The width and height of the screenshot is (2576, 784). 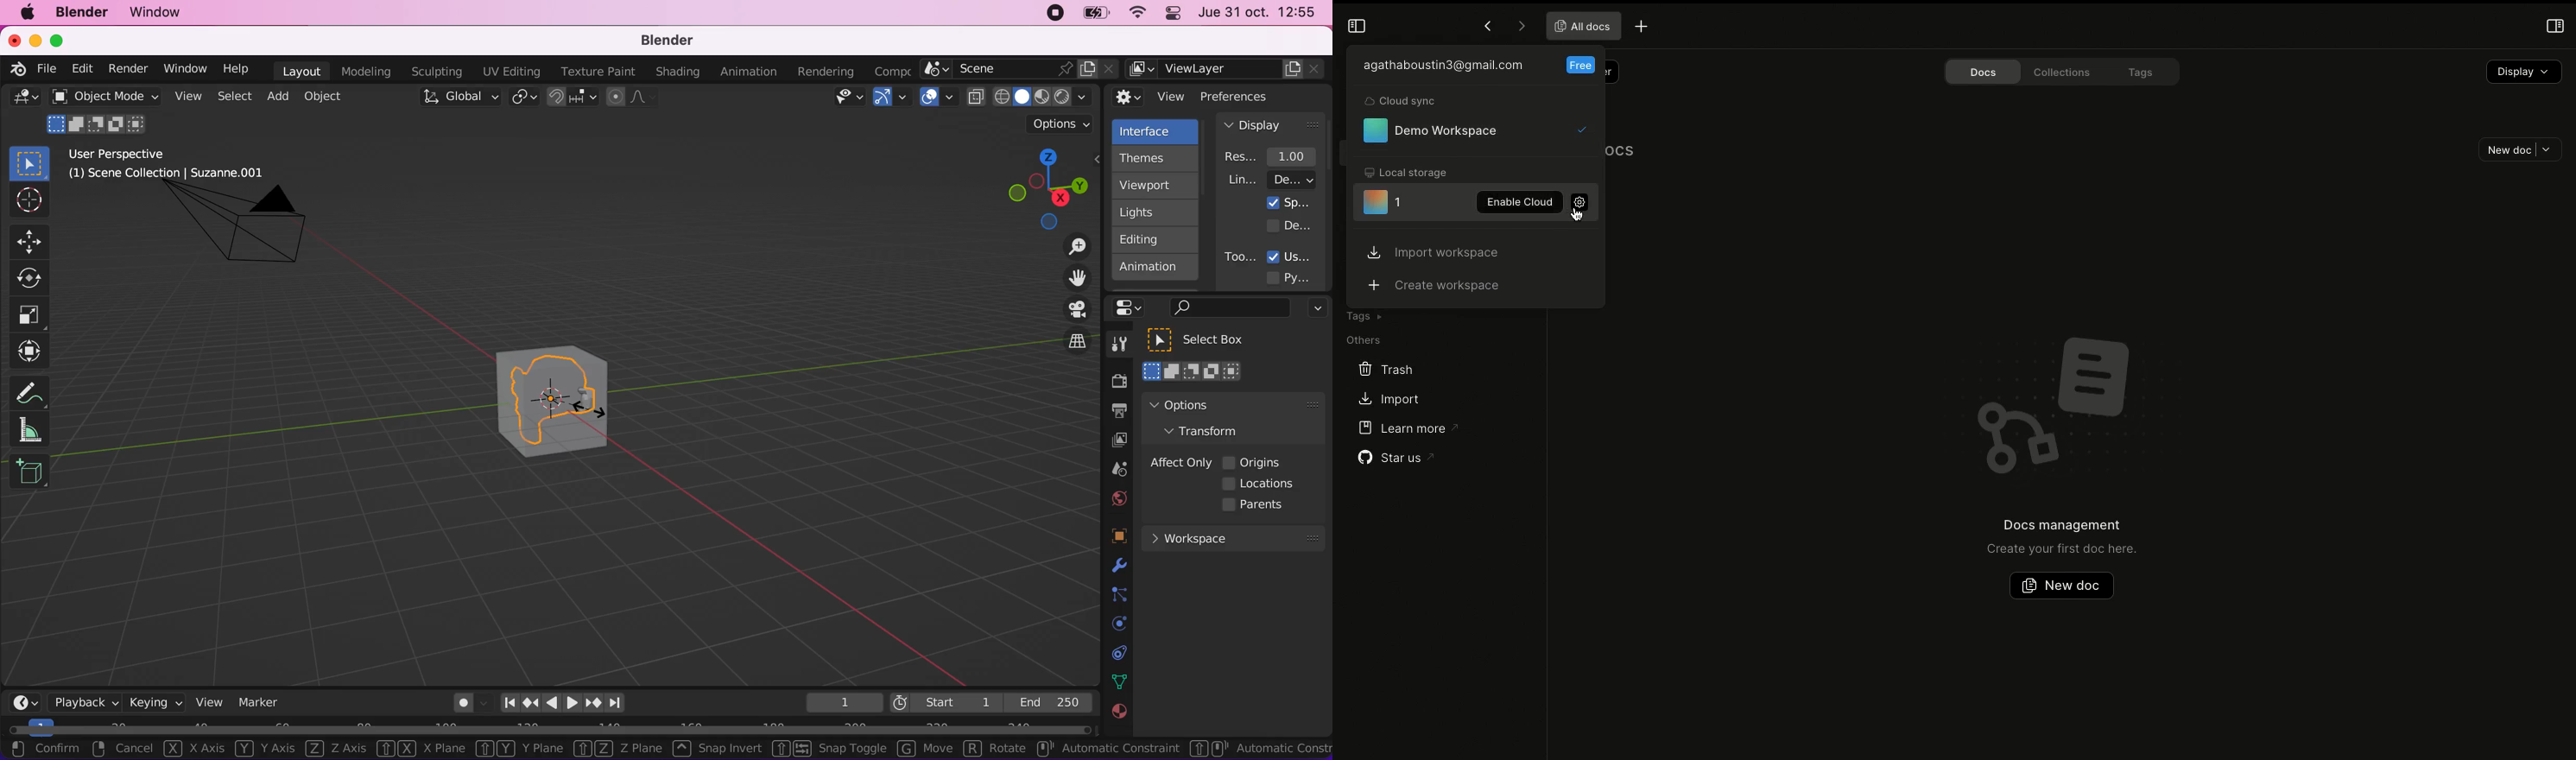 What do you see at coordinates (615, 750) in the screenshot?
I see `z plane` at bounding box center [615, 750].